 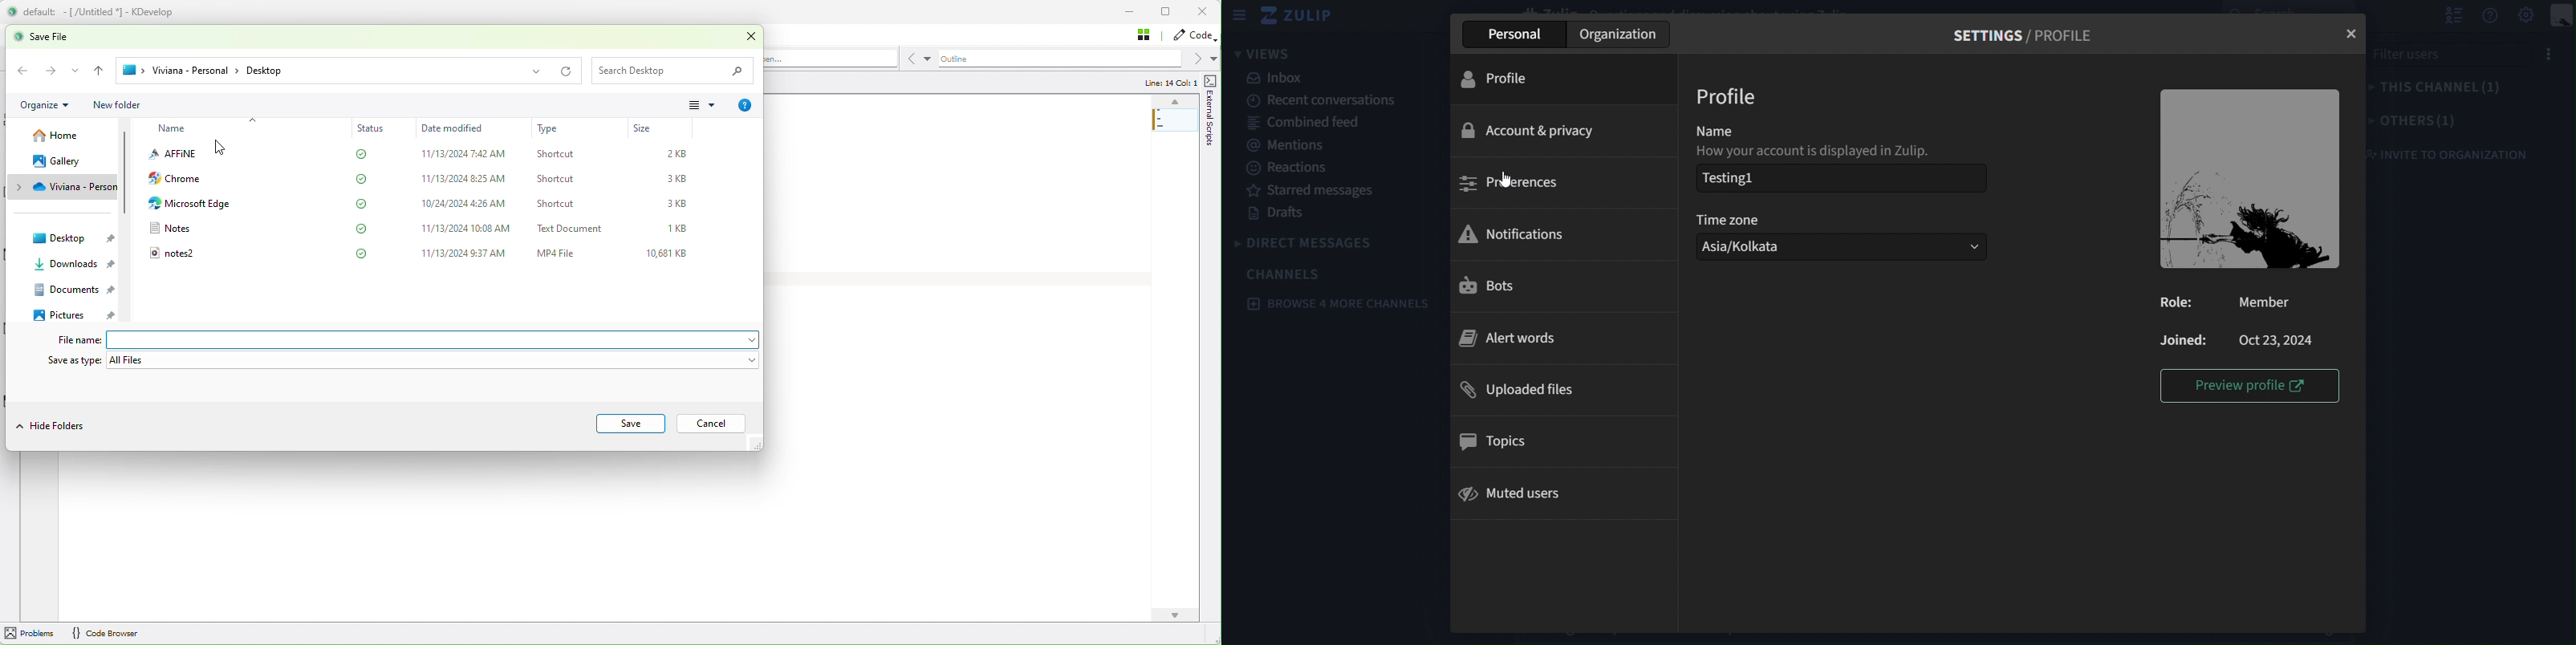 I want to click on account &privacy, so click(x=1566, y=127).